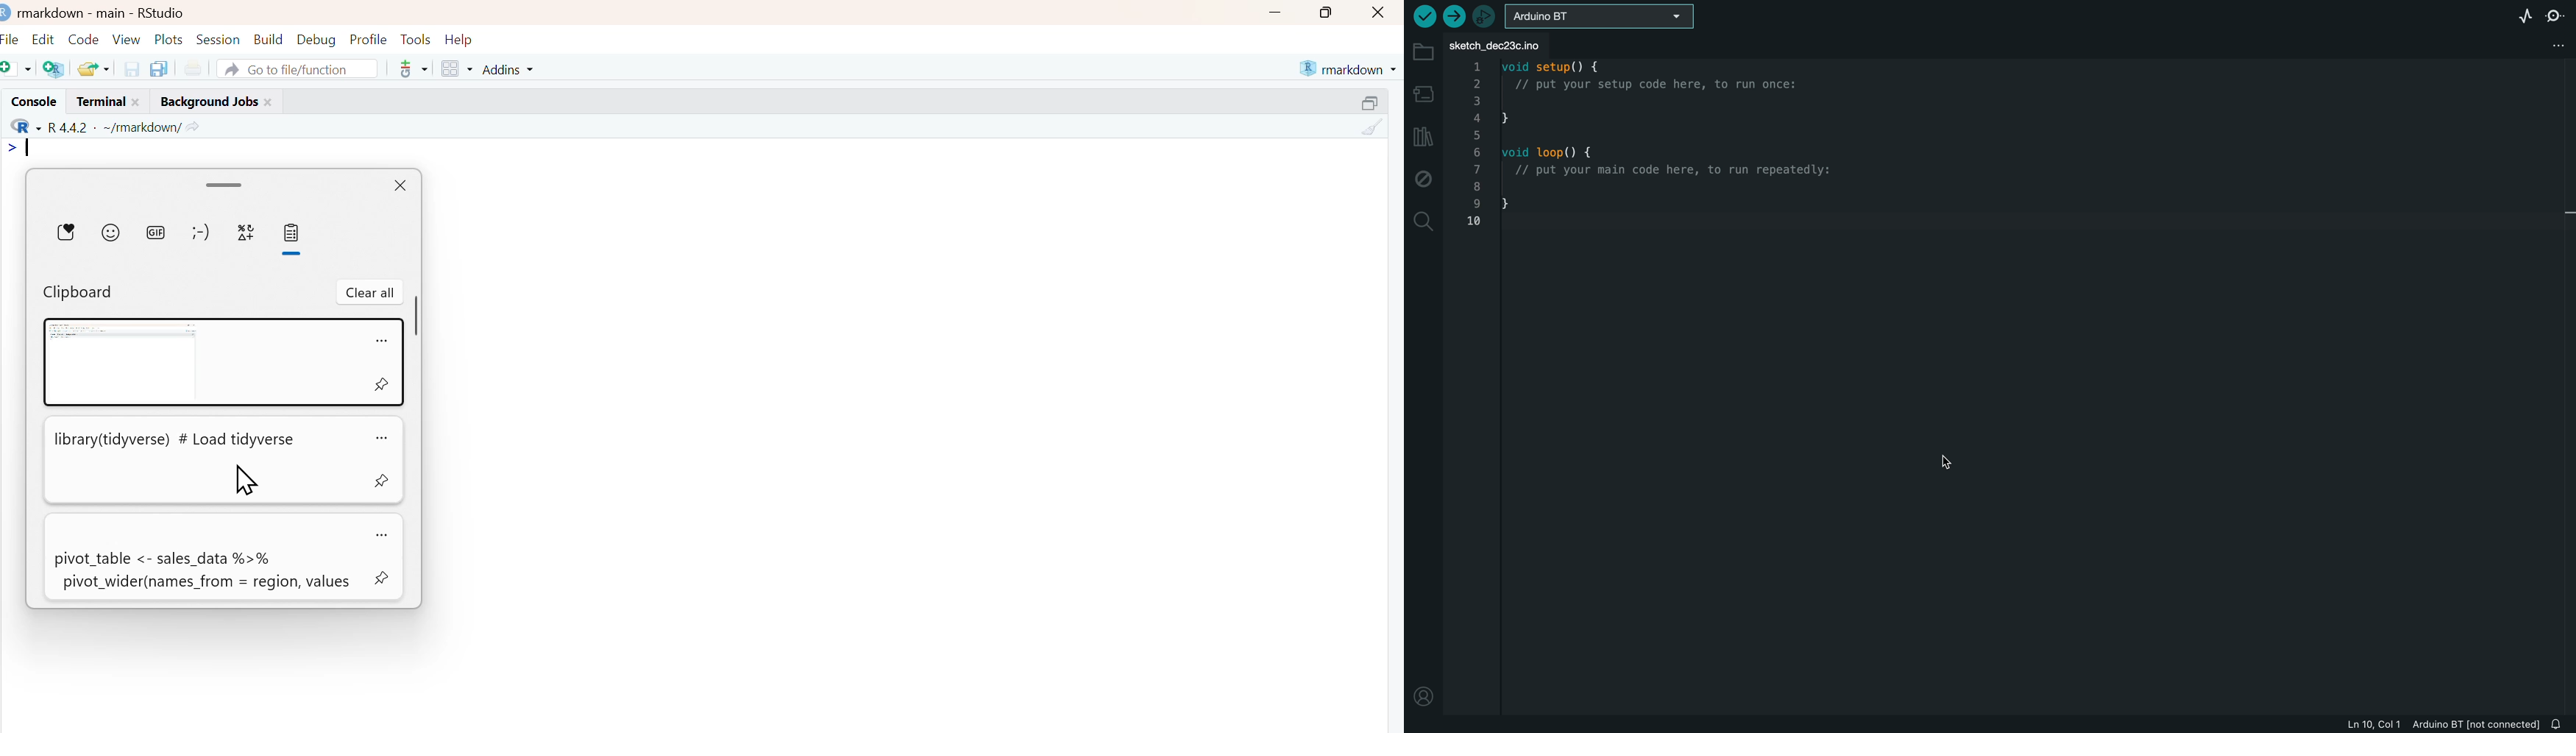 The width and height of the screenshot is (2576, 756). What do you see at coordinates (84, 35) in the screenshot?
I see `Code` at bounding box center [84, 35].